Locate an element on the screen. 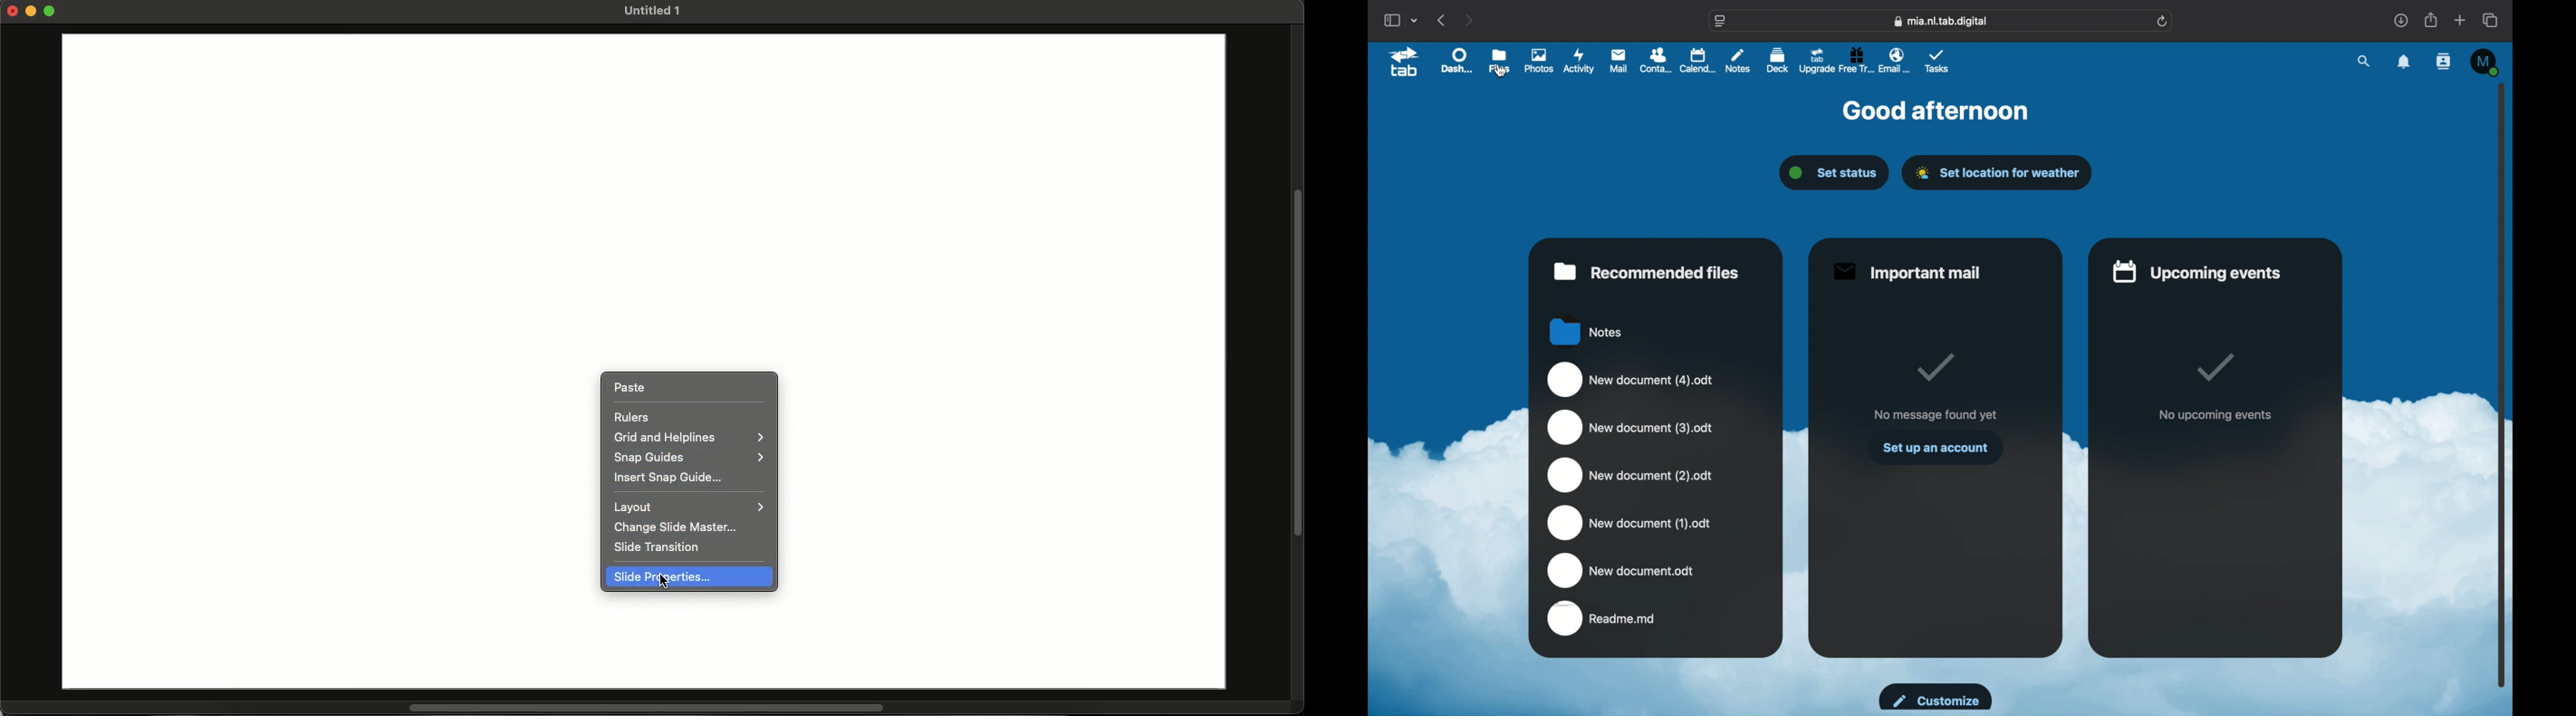 The width and height of the screenshot is (2576, 728). customize is located at coordinates (1936, 697).